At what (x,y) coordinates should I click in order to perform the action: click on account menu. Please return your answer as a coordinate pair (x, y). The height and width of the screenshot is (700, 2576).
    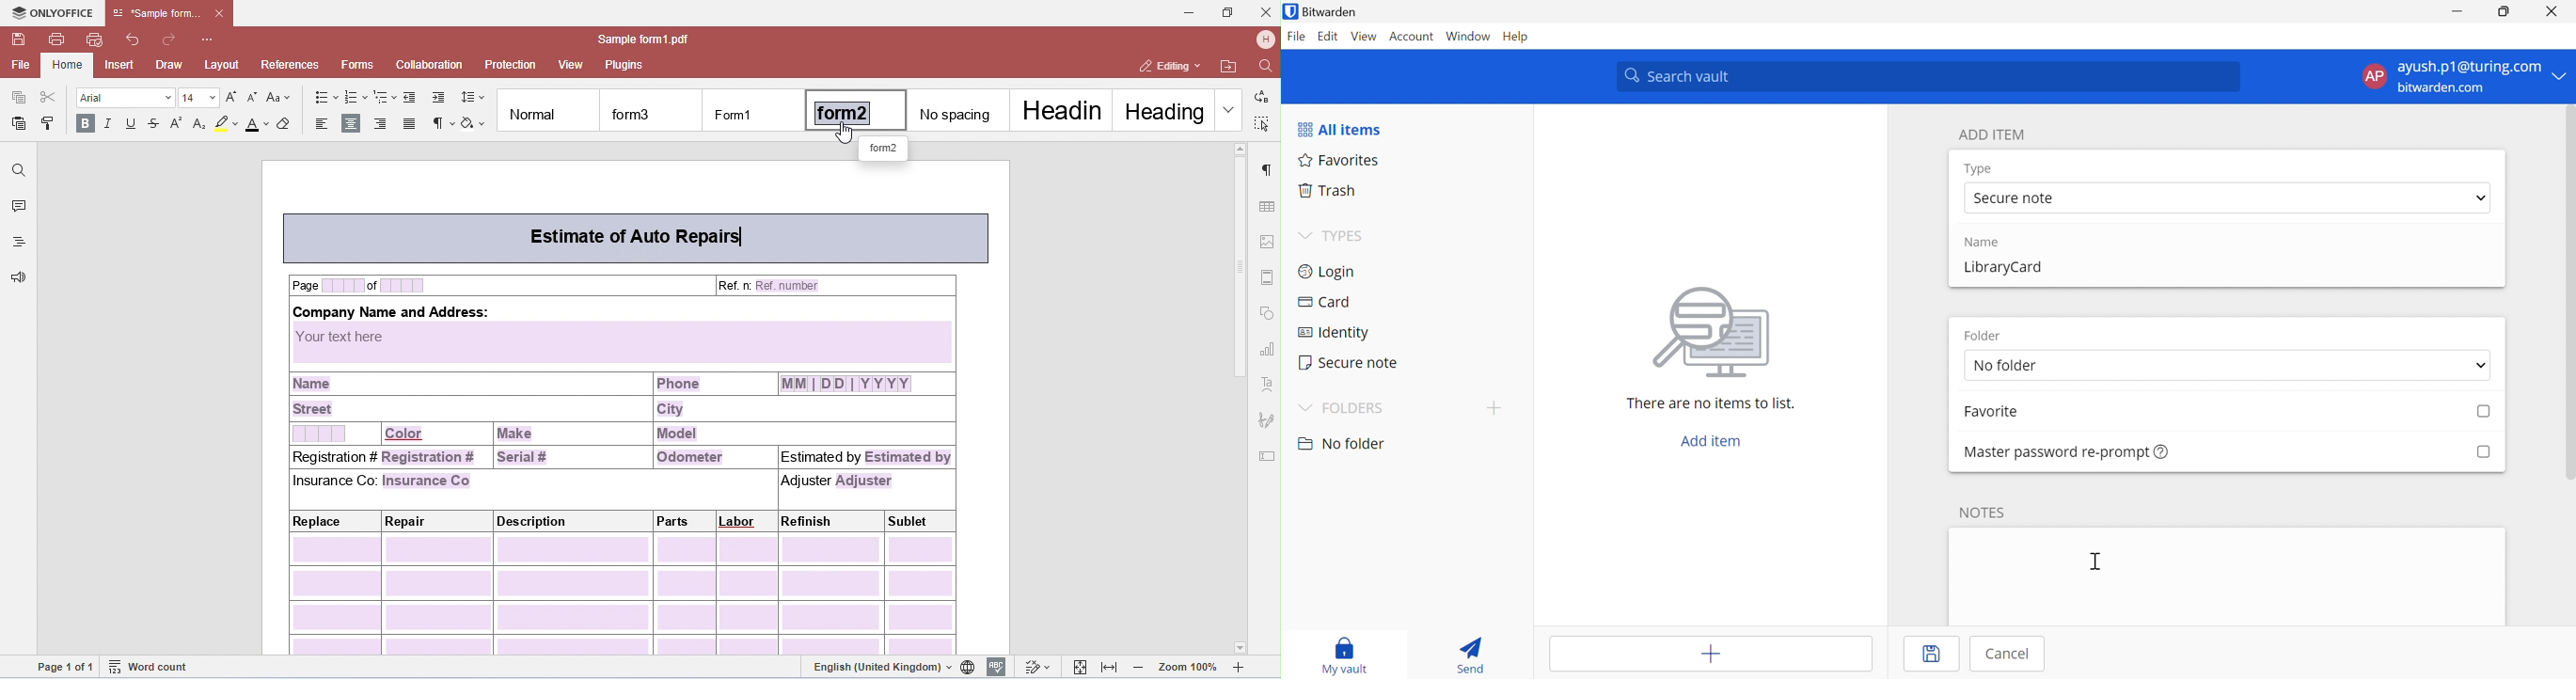
    Looking at the image, I should click on (2463, 77).